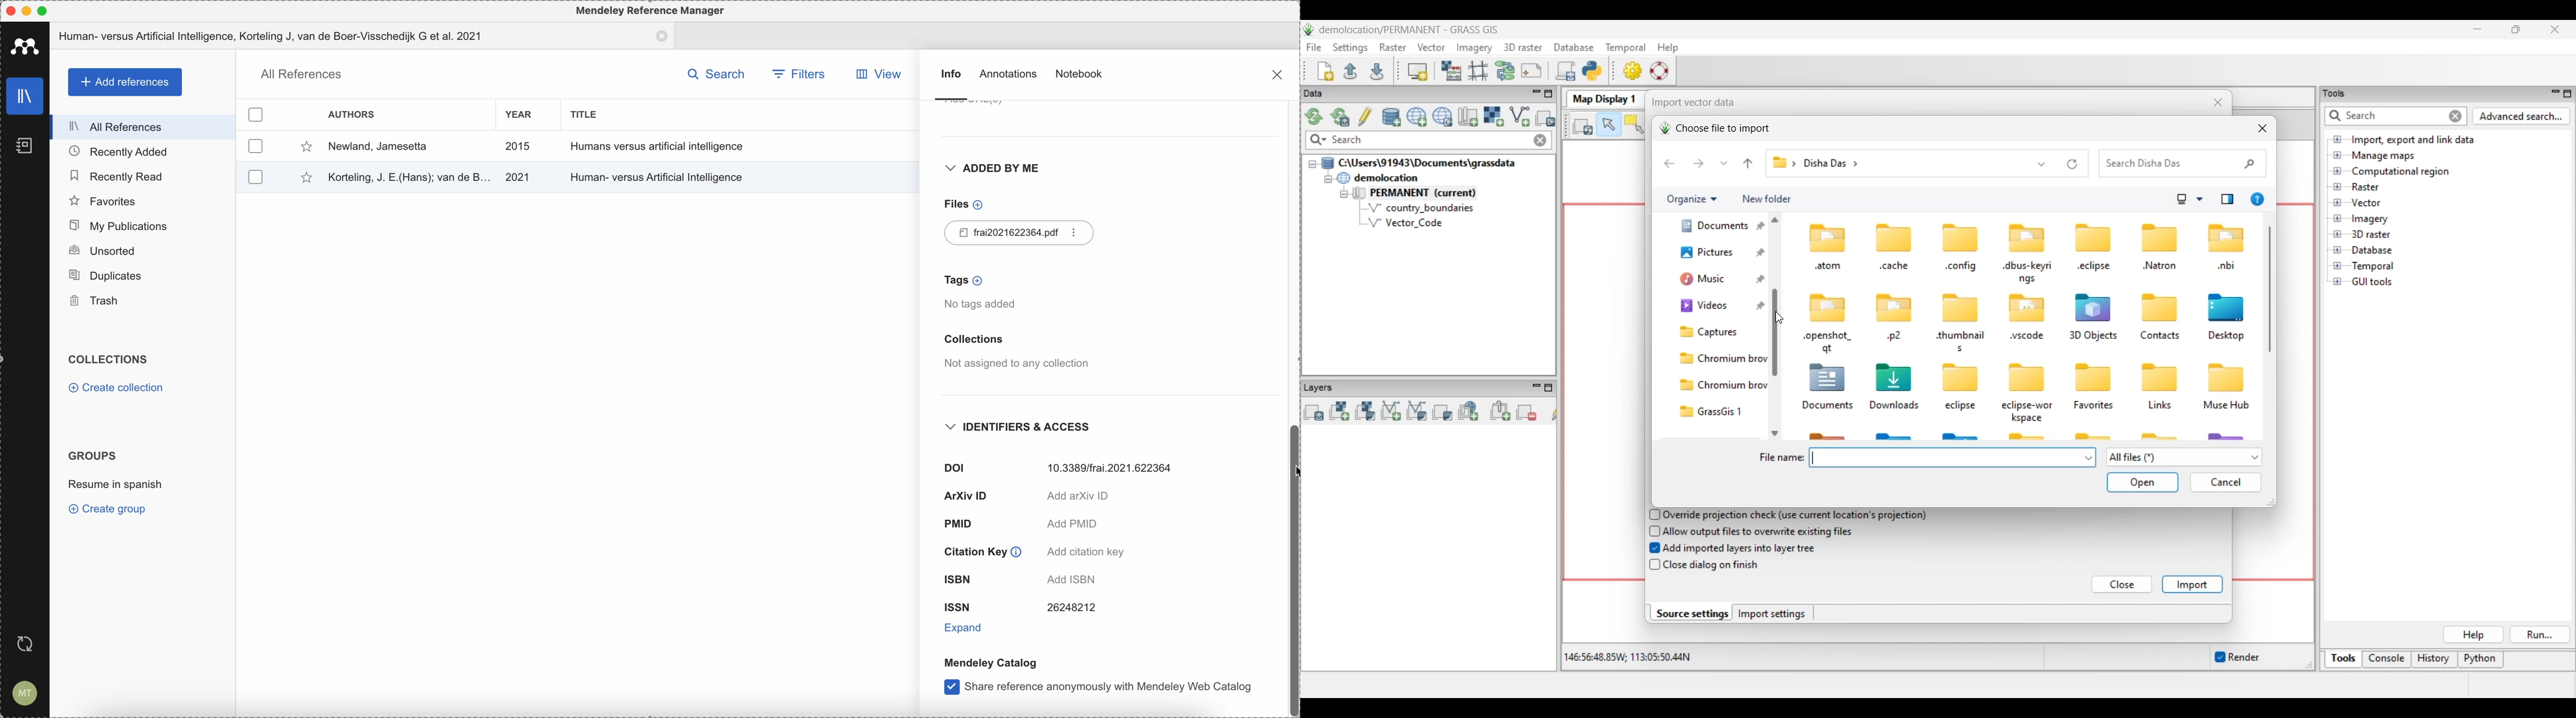  Describe the element at coordinates (1010, 76) in the screenshot. I see `annotations` at that location.